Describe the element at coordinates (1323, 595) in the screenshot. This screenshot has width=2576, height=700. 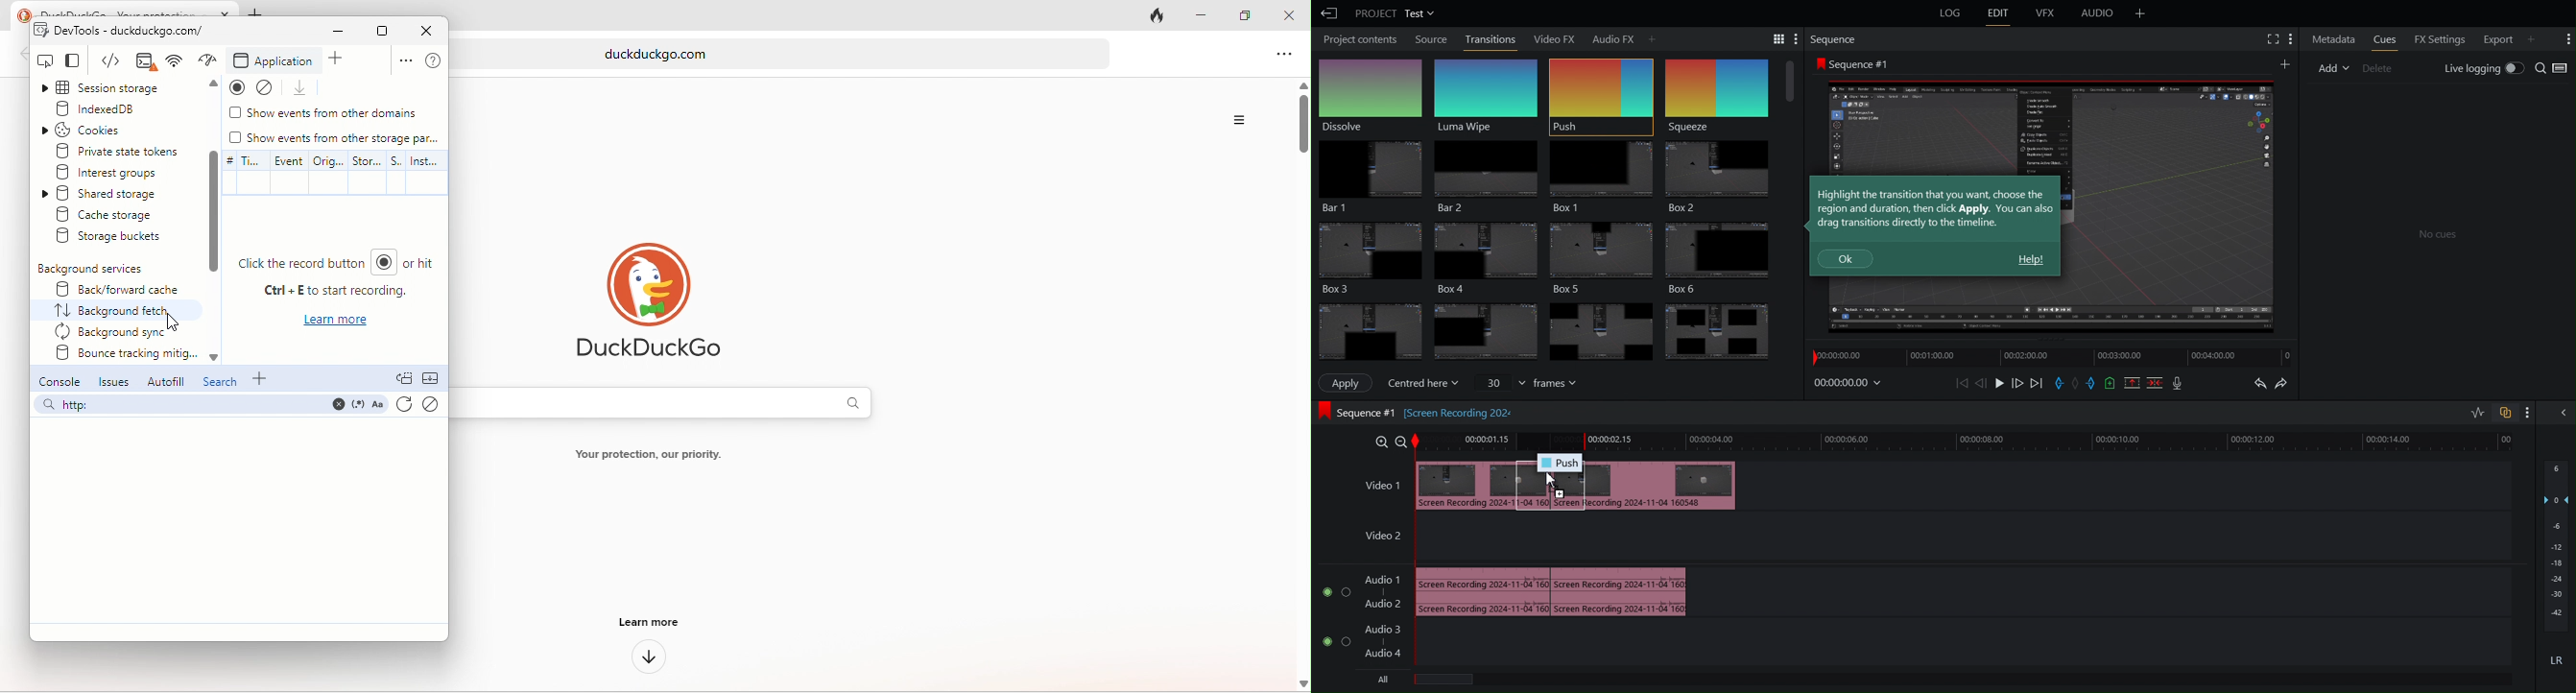
I see `toggle` at that location.